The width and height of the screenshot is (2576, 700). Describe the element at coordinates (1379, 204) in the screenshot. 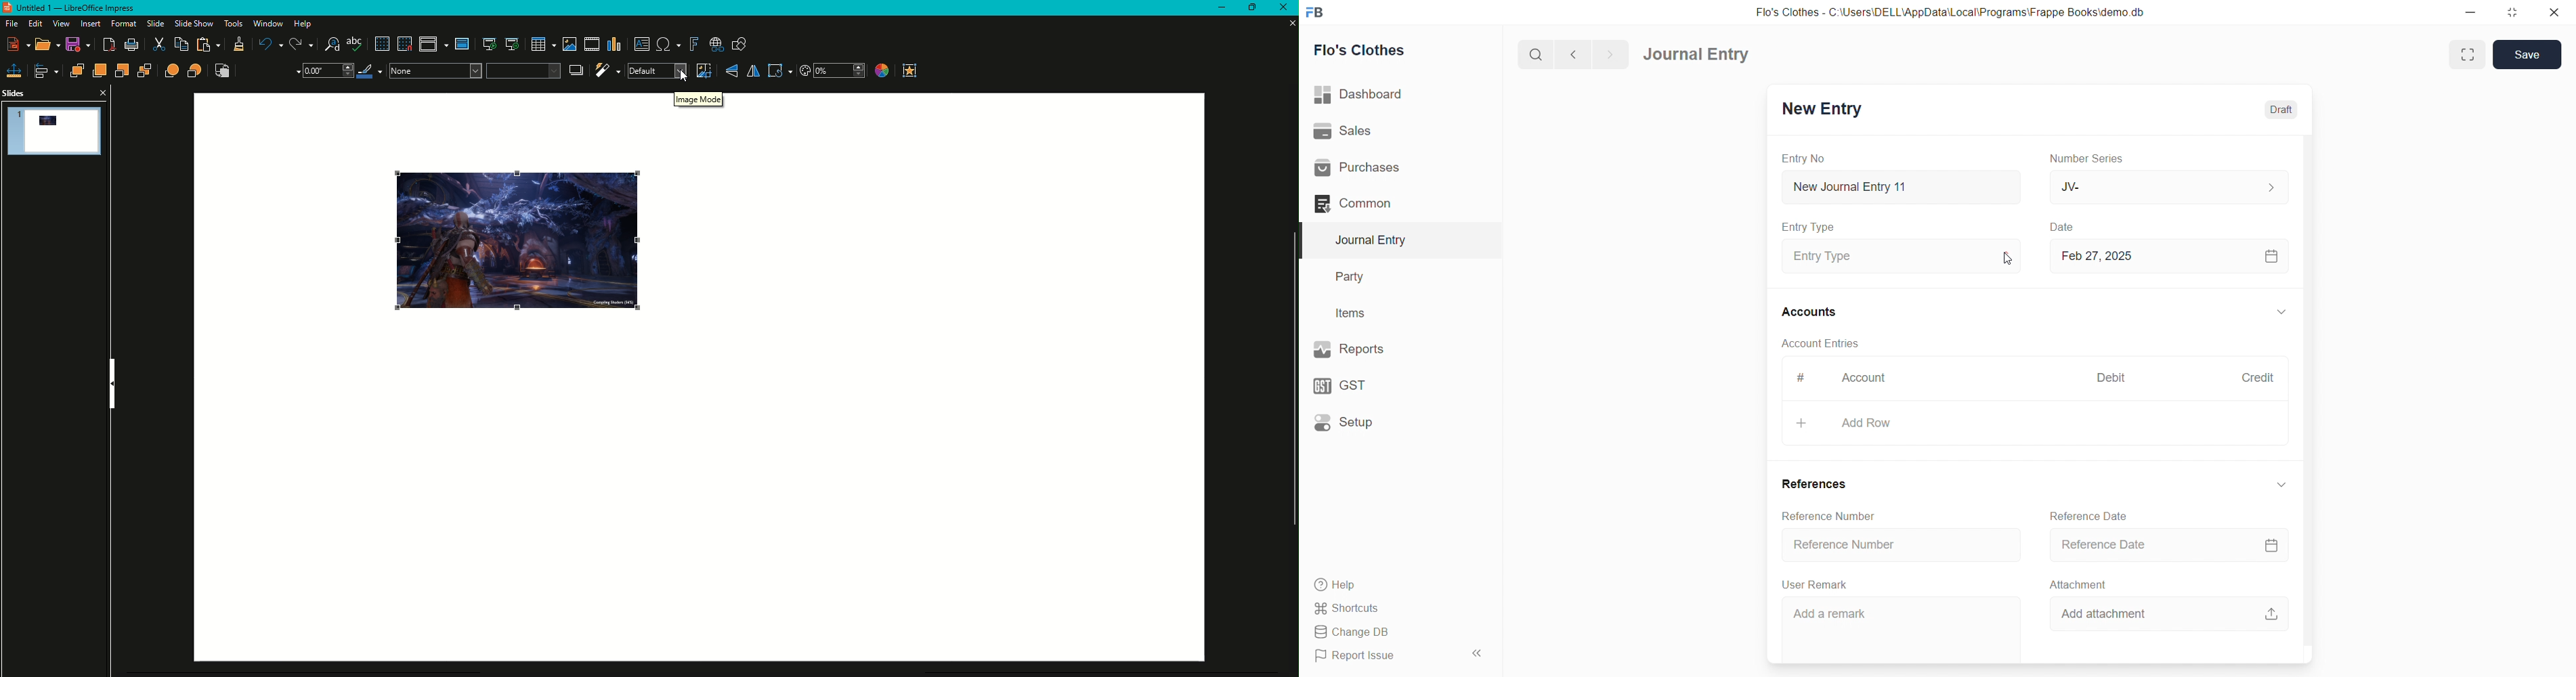

I see `Common` at that location.